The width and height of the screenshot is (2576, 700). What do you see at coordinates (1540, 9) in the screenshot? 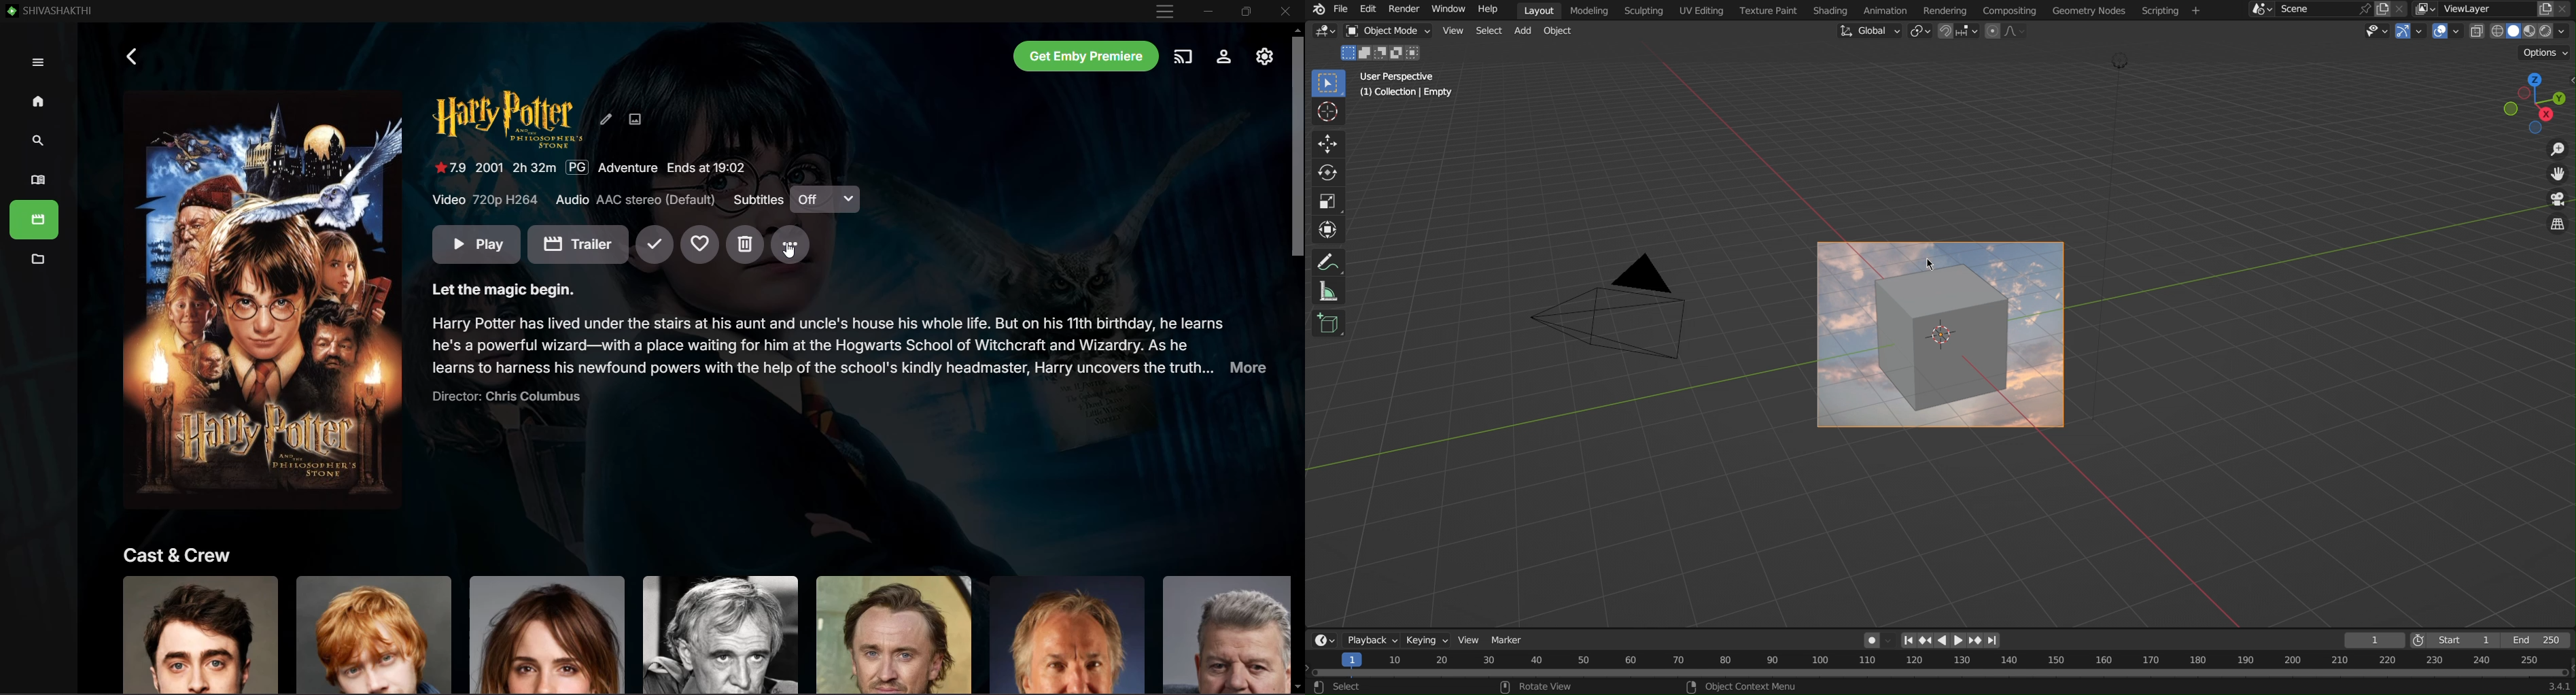
I see `Layout` at bounding box center [1540, 9].